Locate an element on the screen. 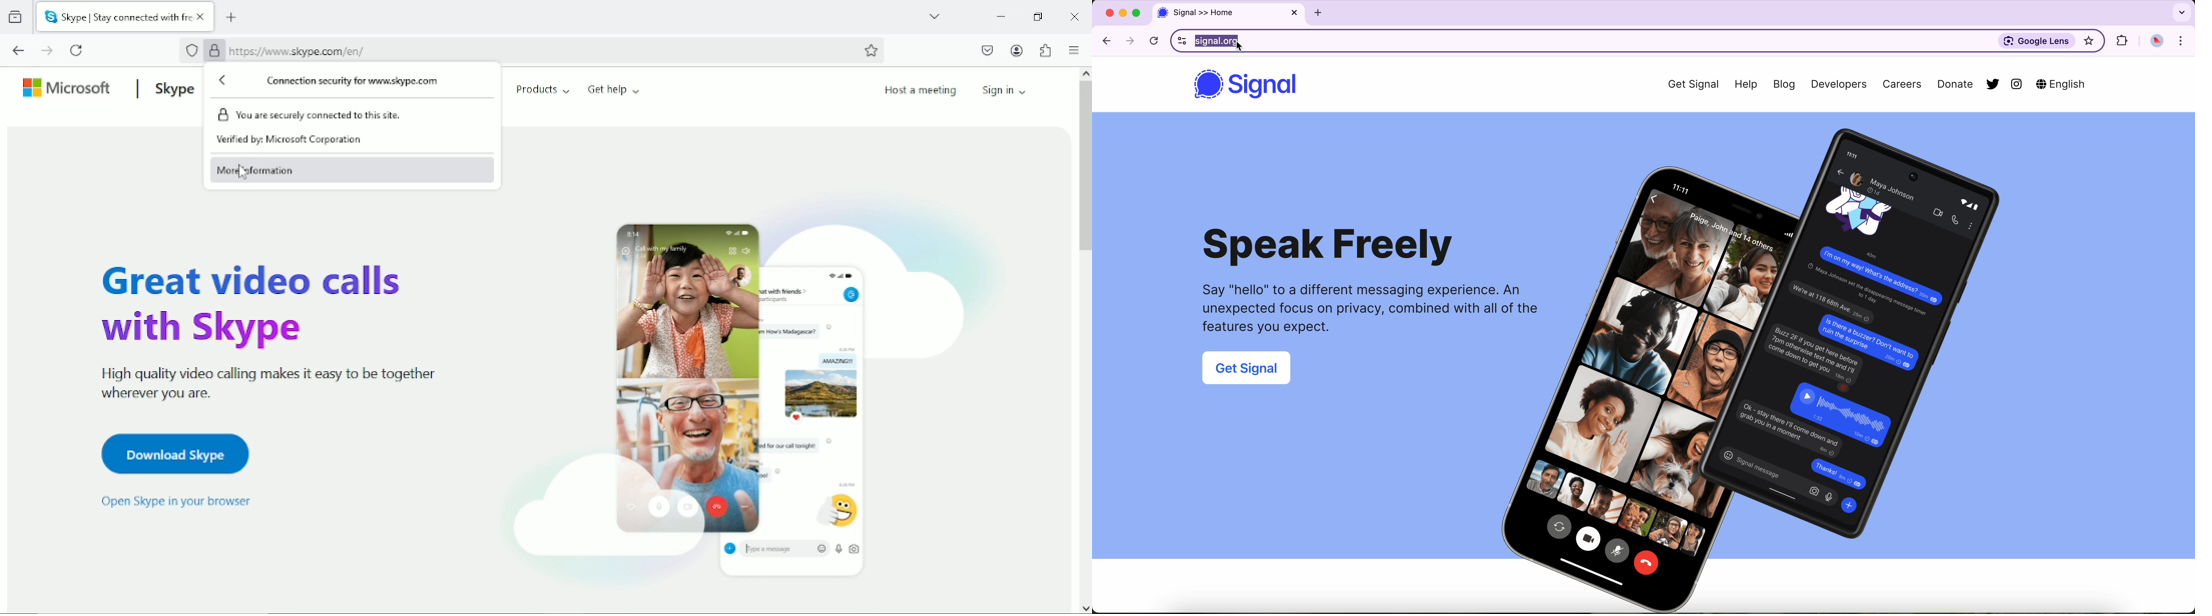 The height and width of the screenshot is (616, 2212). Verified by Microsoft Corporation is located at coordinates (214, 52).